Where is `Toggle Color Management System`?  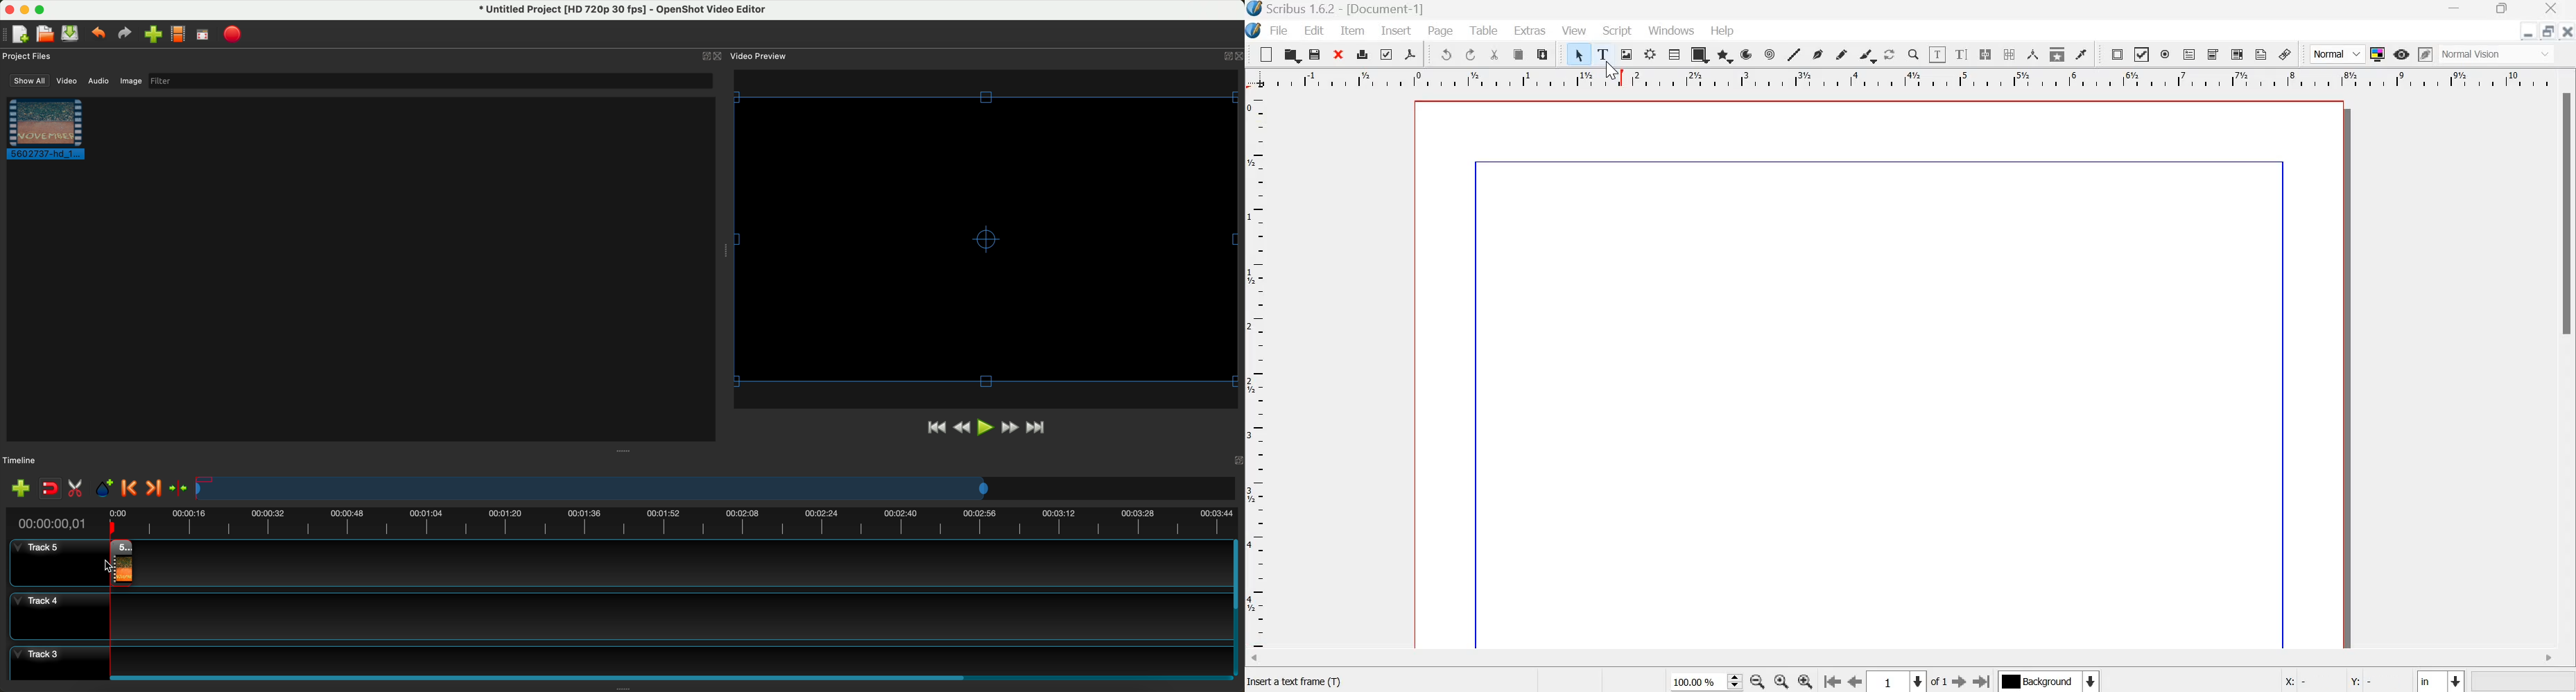
Toggle Color Management System is located at coordinates (2378, 53).